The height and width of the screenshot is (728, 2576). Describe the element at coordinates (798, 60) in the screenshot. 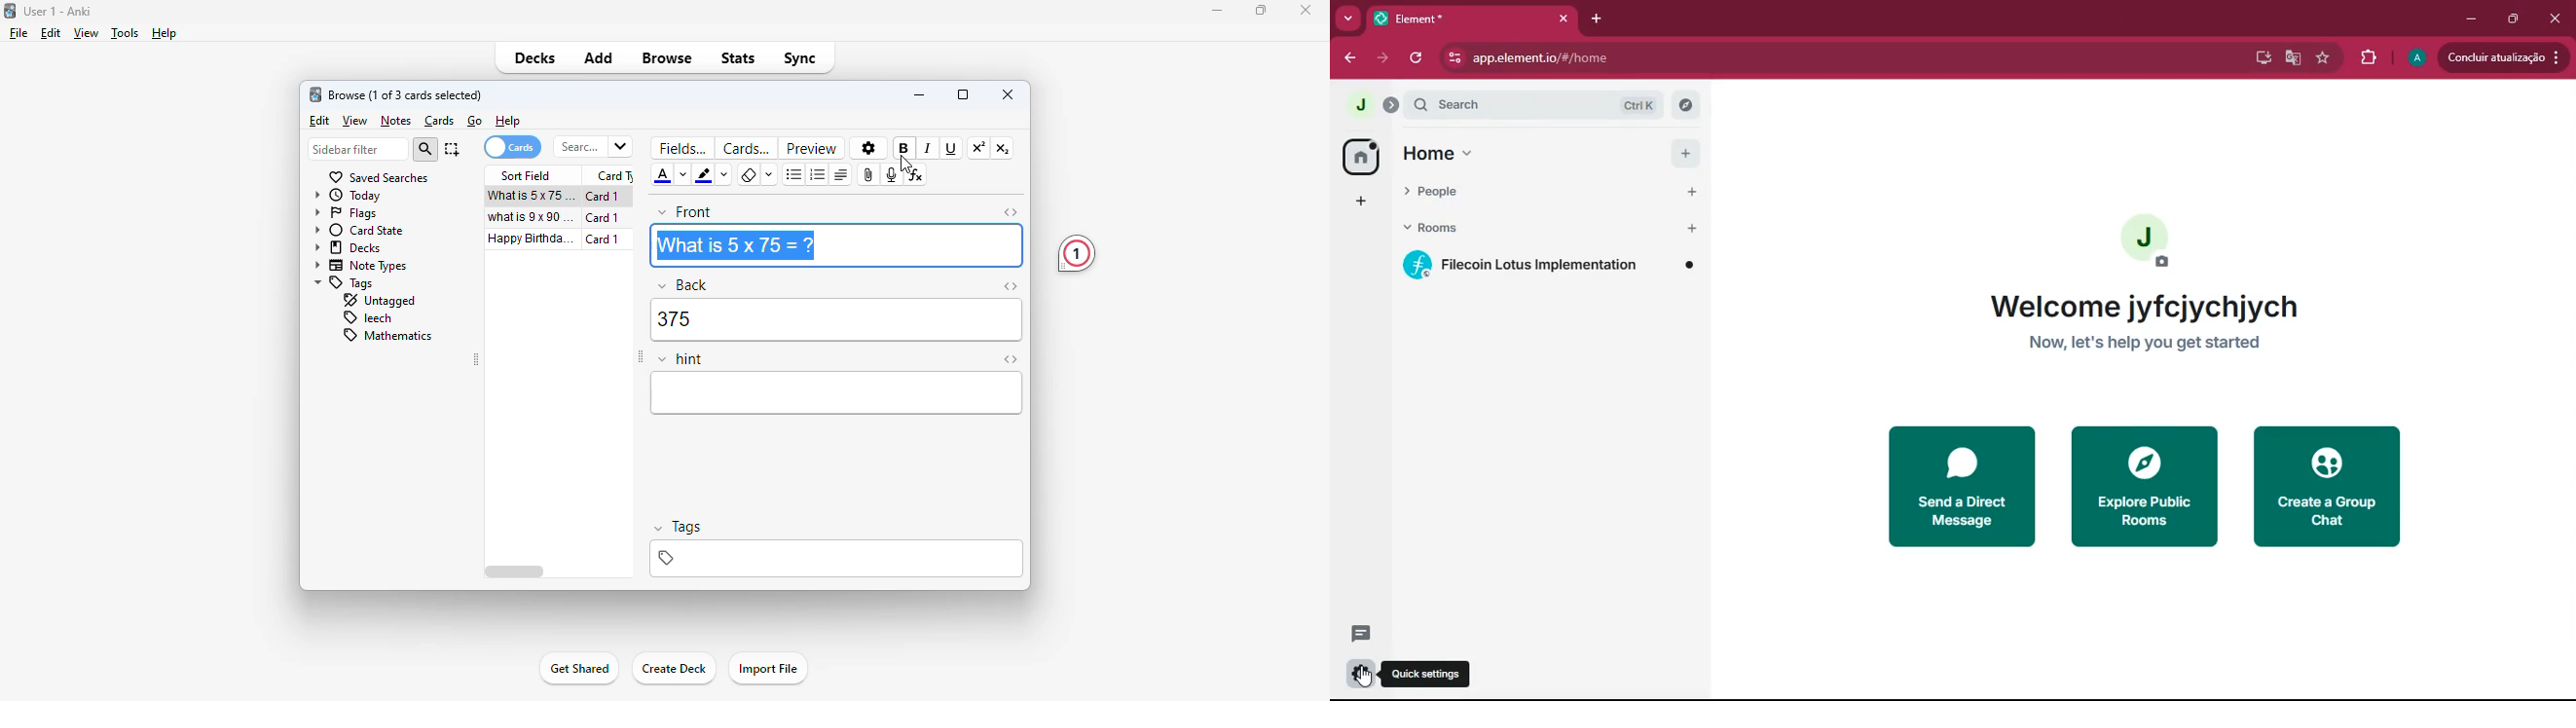

I see `sync` at that location.